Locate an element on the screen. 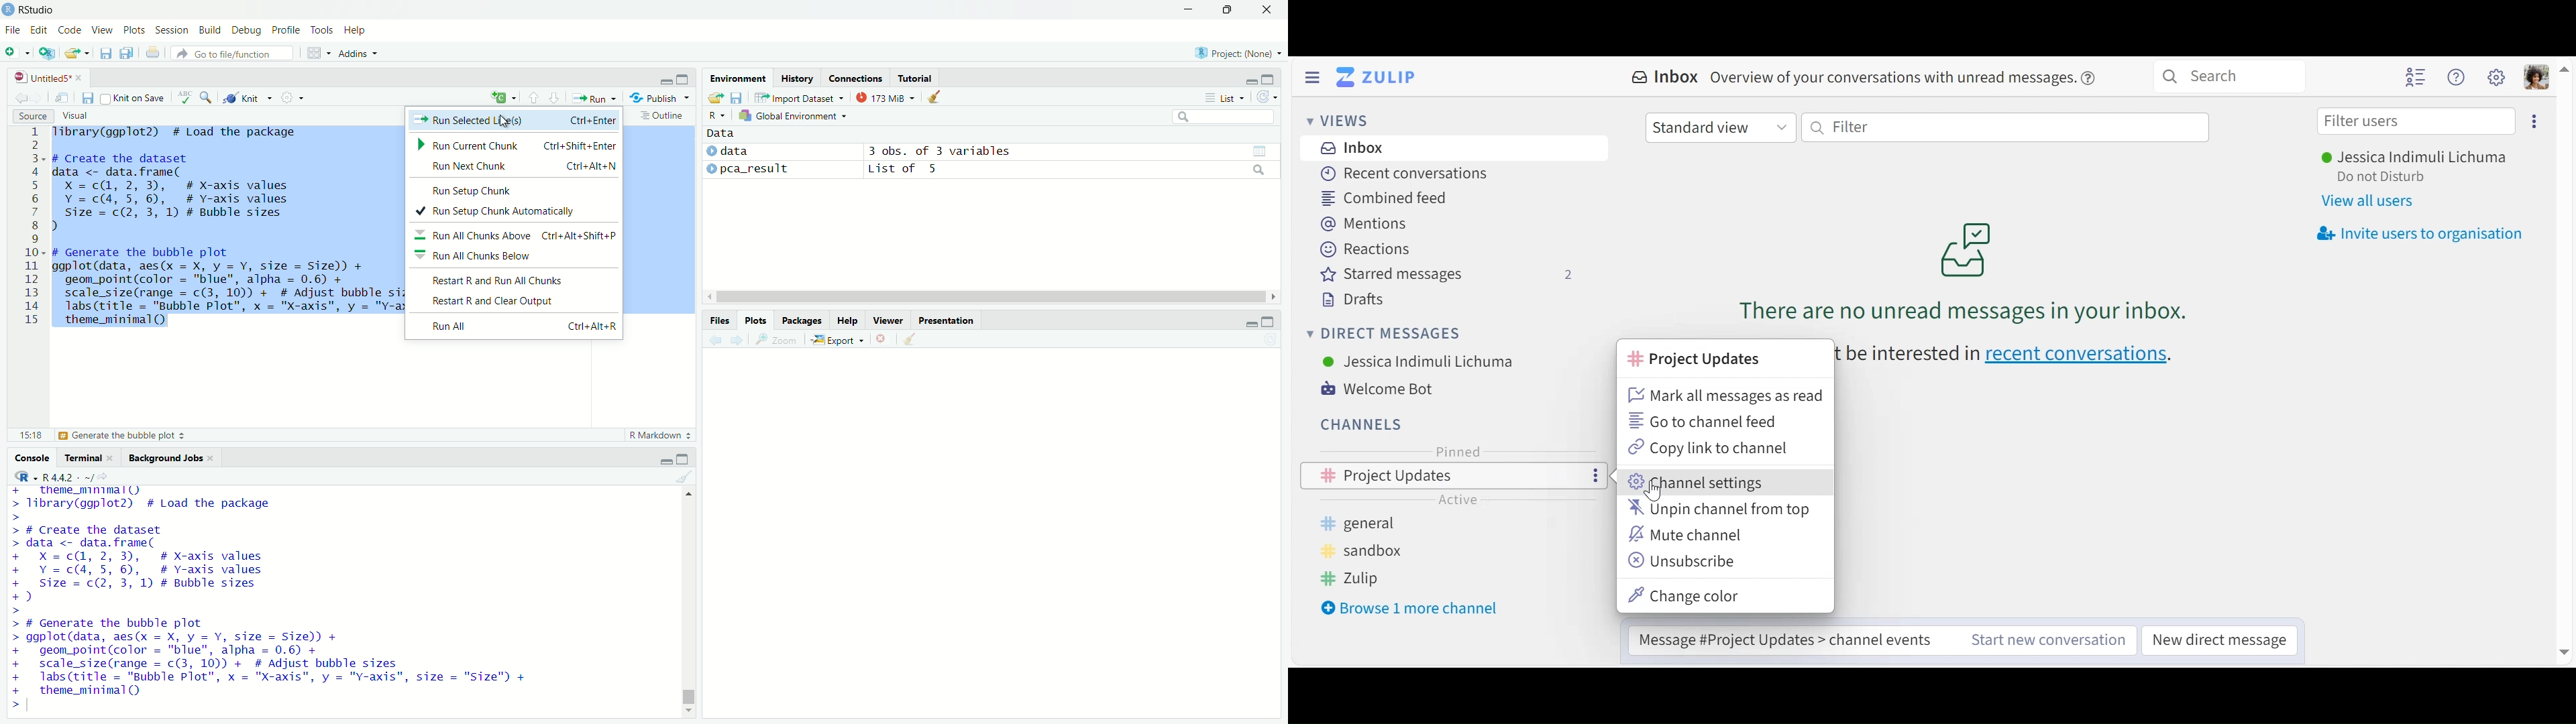 The width and height of the screenshot is (2576, 728). go to file/function is located at coordinates (233, 53).